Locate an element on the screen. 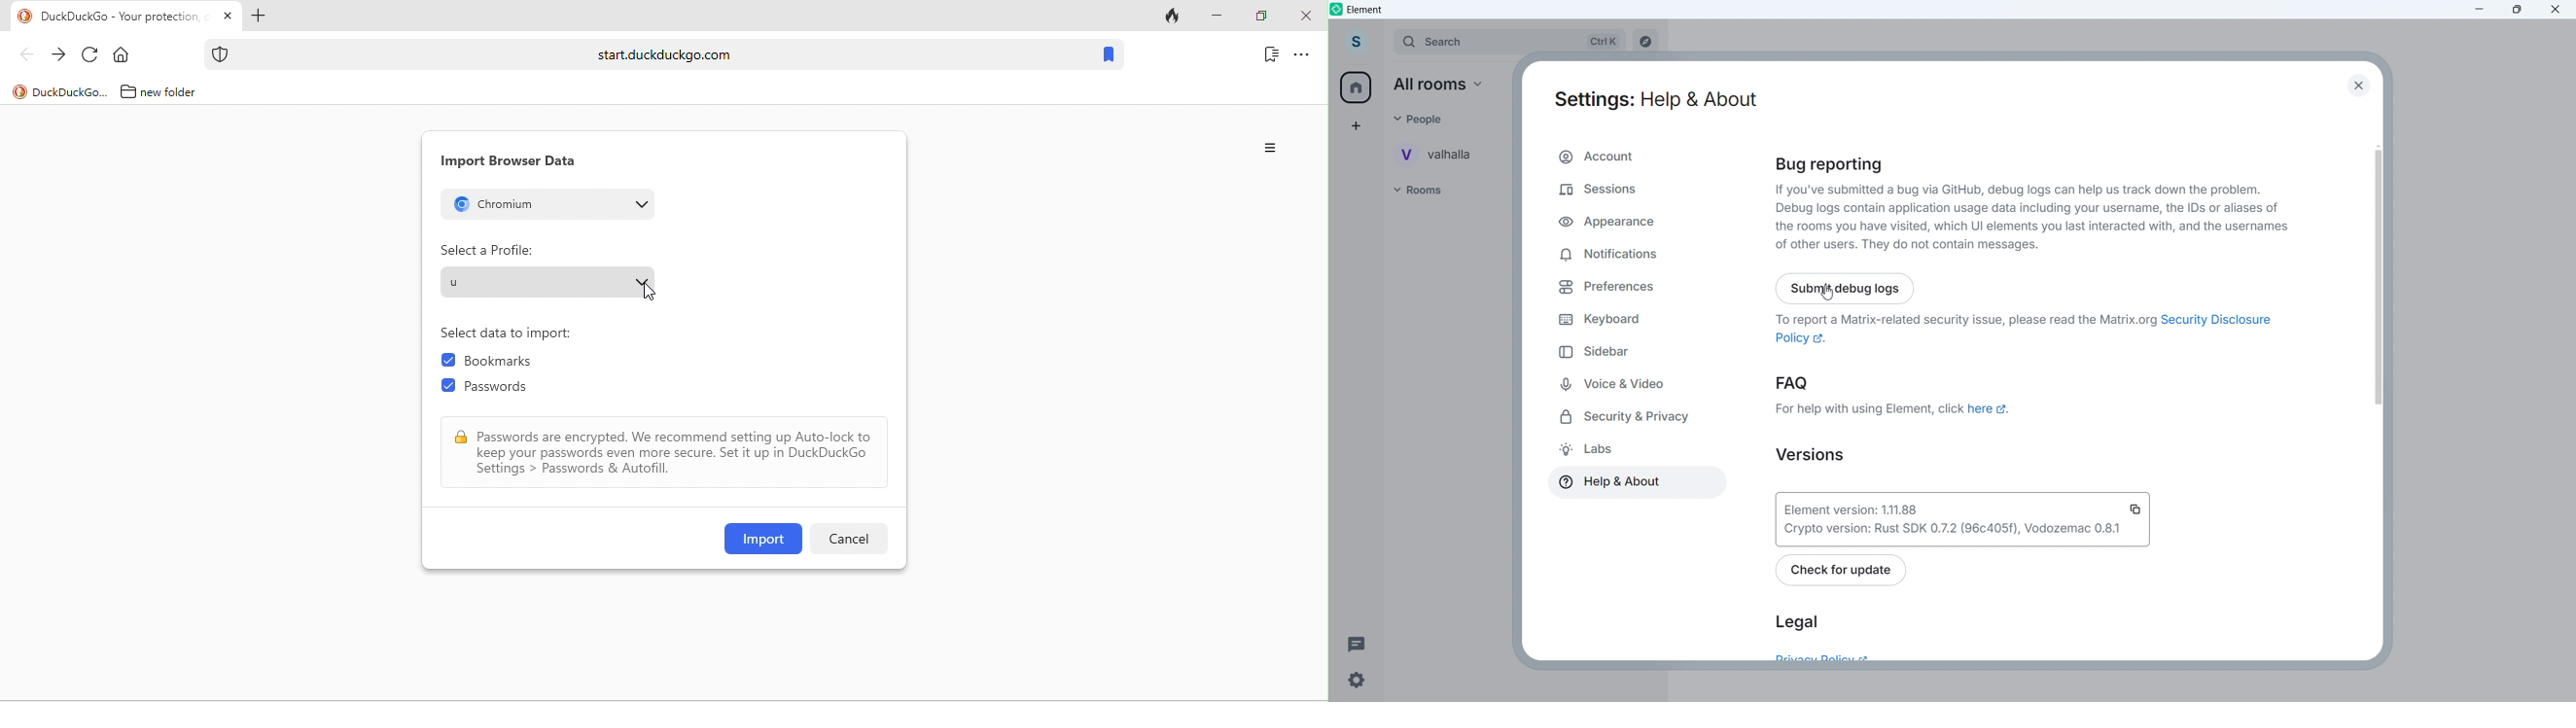 The width and height of the screenshot is (2576, 728). Explore rooms  is located at coordinates (1644, 43).